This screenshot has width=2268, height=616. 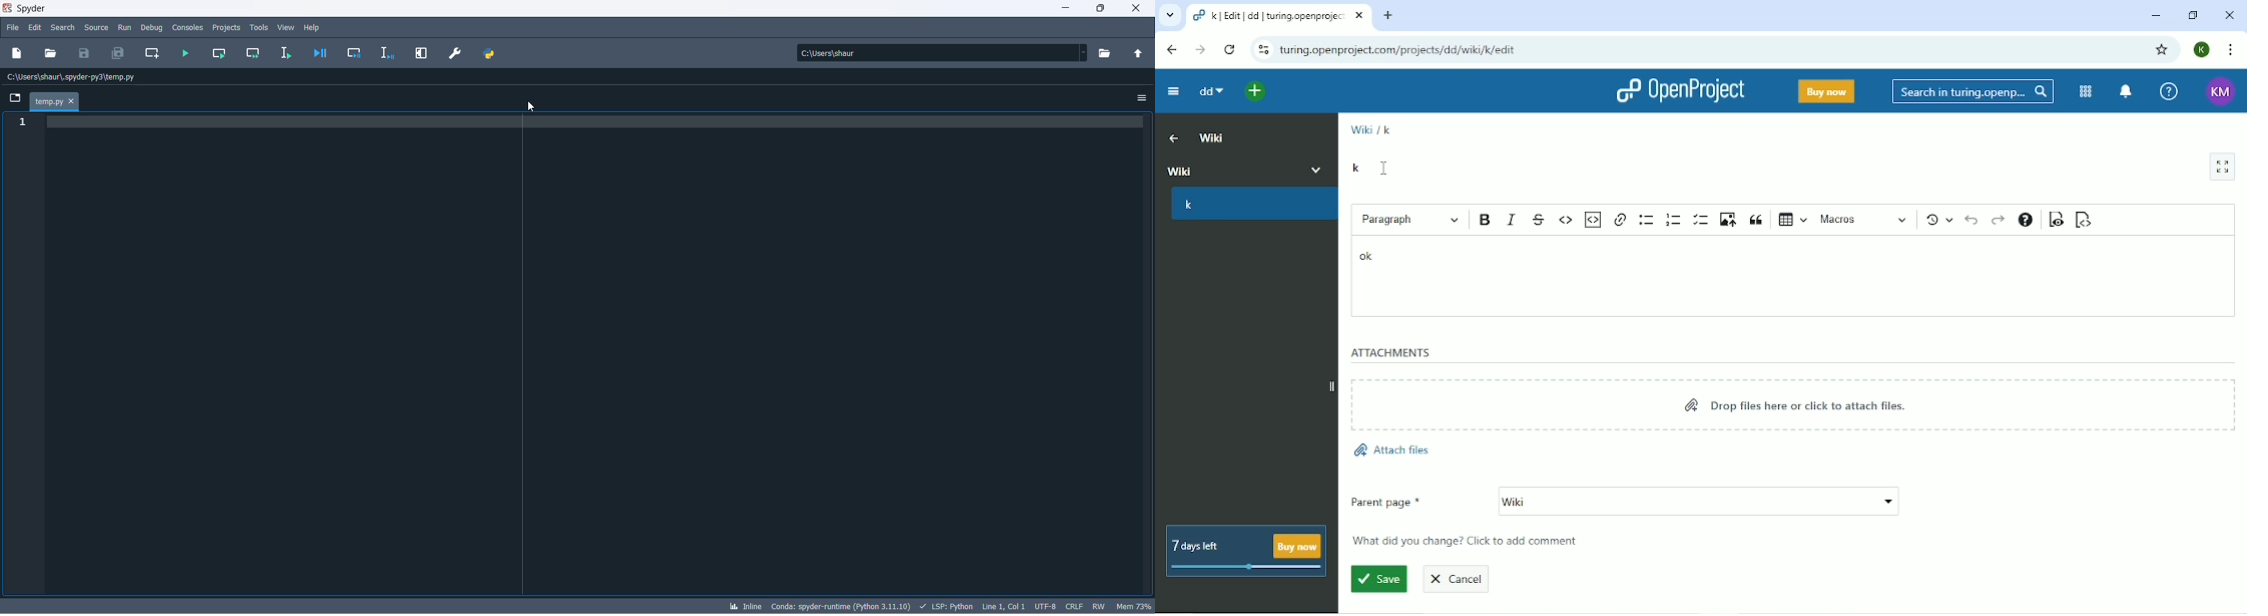 What do you see at coordinates (1539, 219) in the screenshot?
I see `Strikethrough` at bounding box center [1539, 219].